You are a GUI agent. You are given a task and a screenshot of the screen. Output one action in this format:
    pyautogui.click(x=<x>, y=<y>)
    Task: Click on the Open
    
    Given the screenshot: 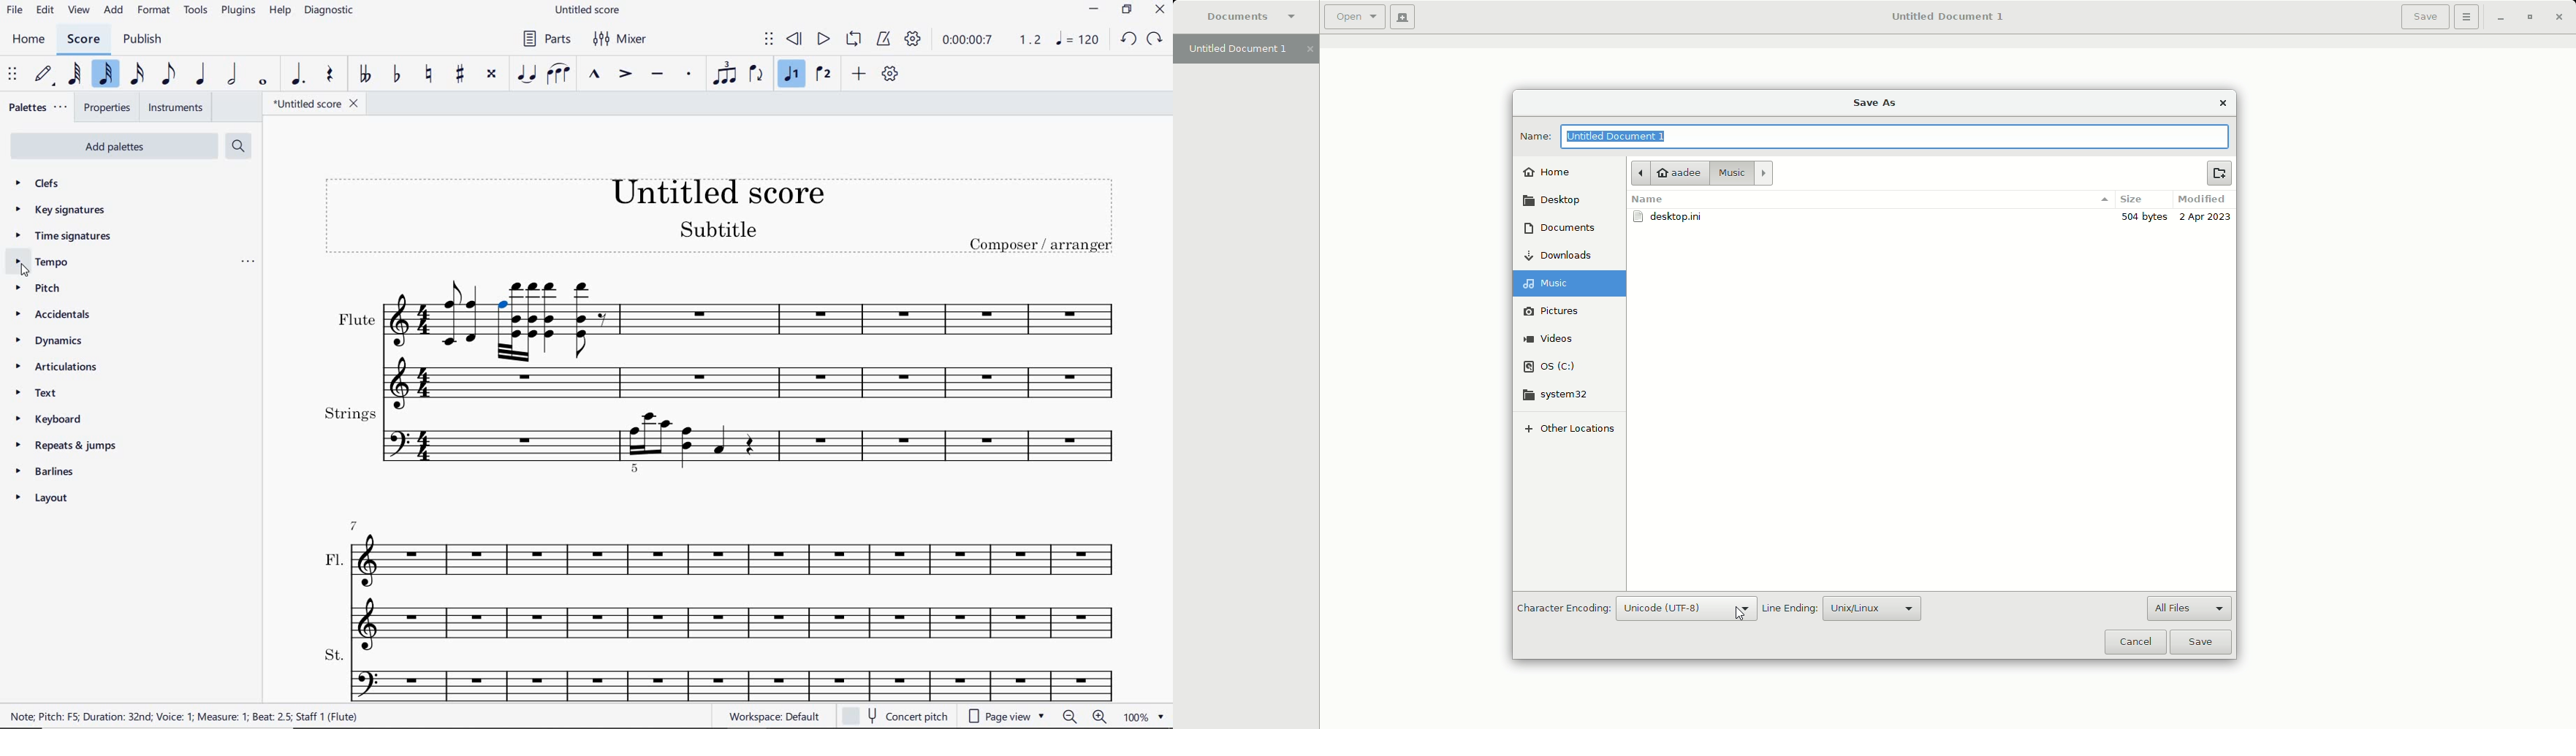 What is the action you would take?
    pyautogui.click(x=1350, y=17)
    